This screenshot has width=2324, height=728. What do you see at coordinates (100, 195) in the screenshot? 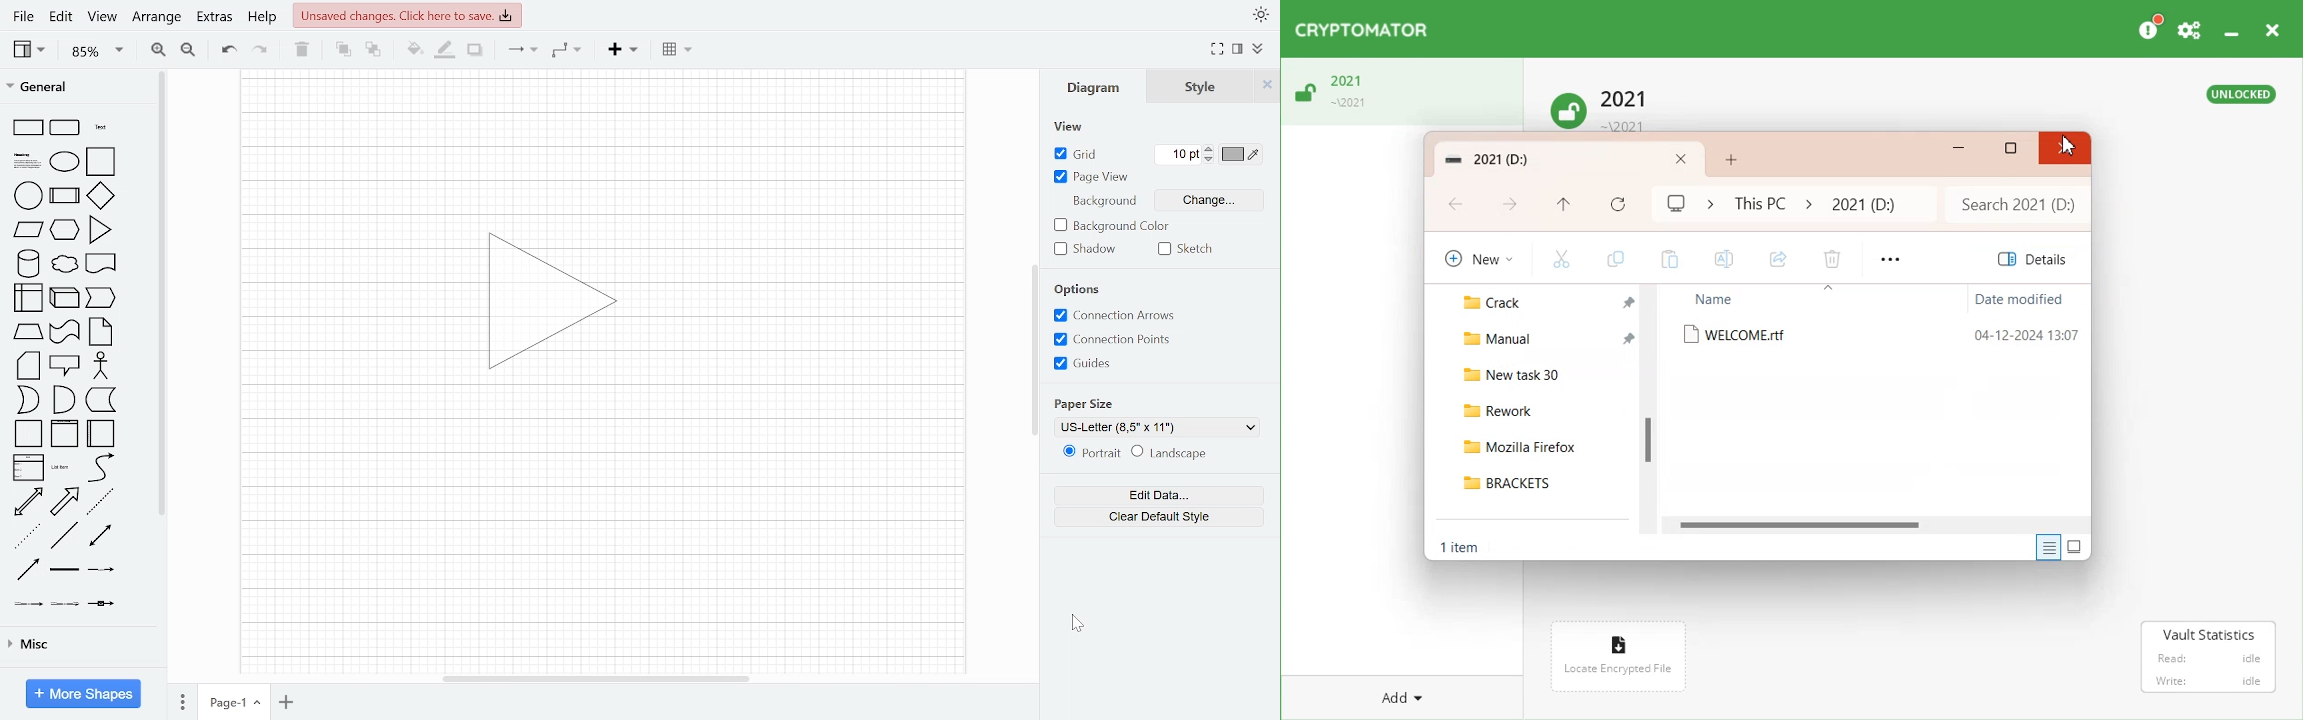
I see `Diamond` at bounding box center [100, 195].